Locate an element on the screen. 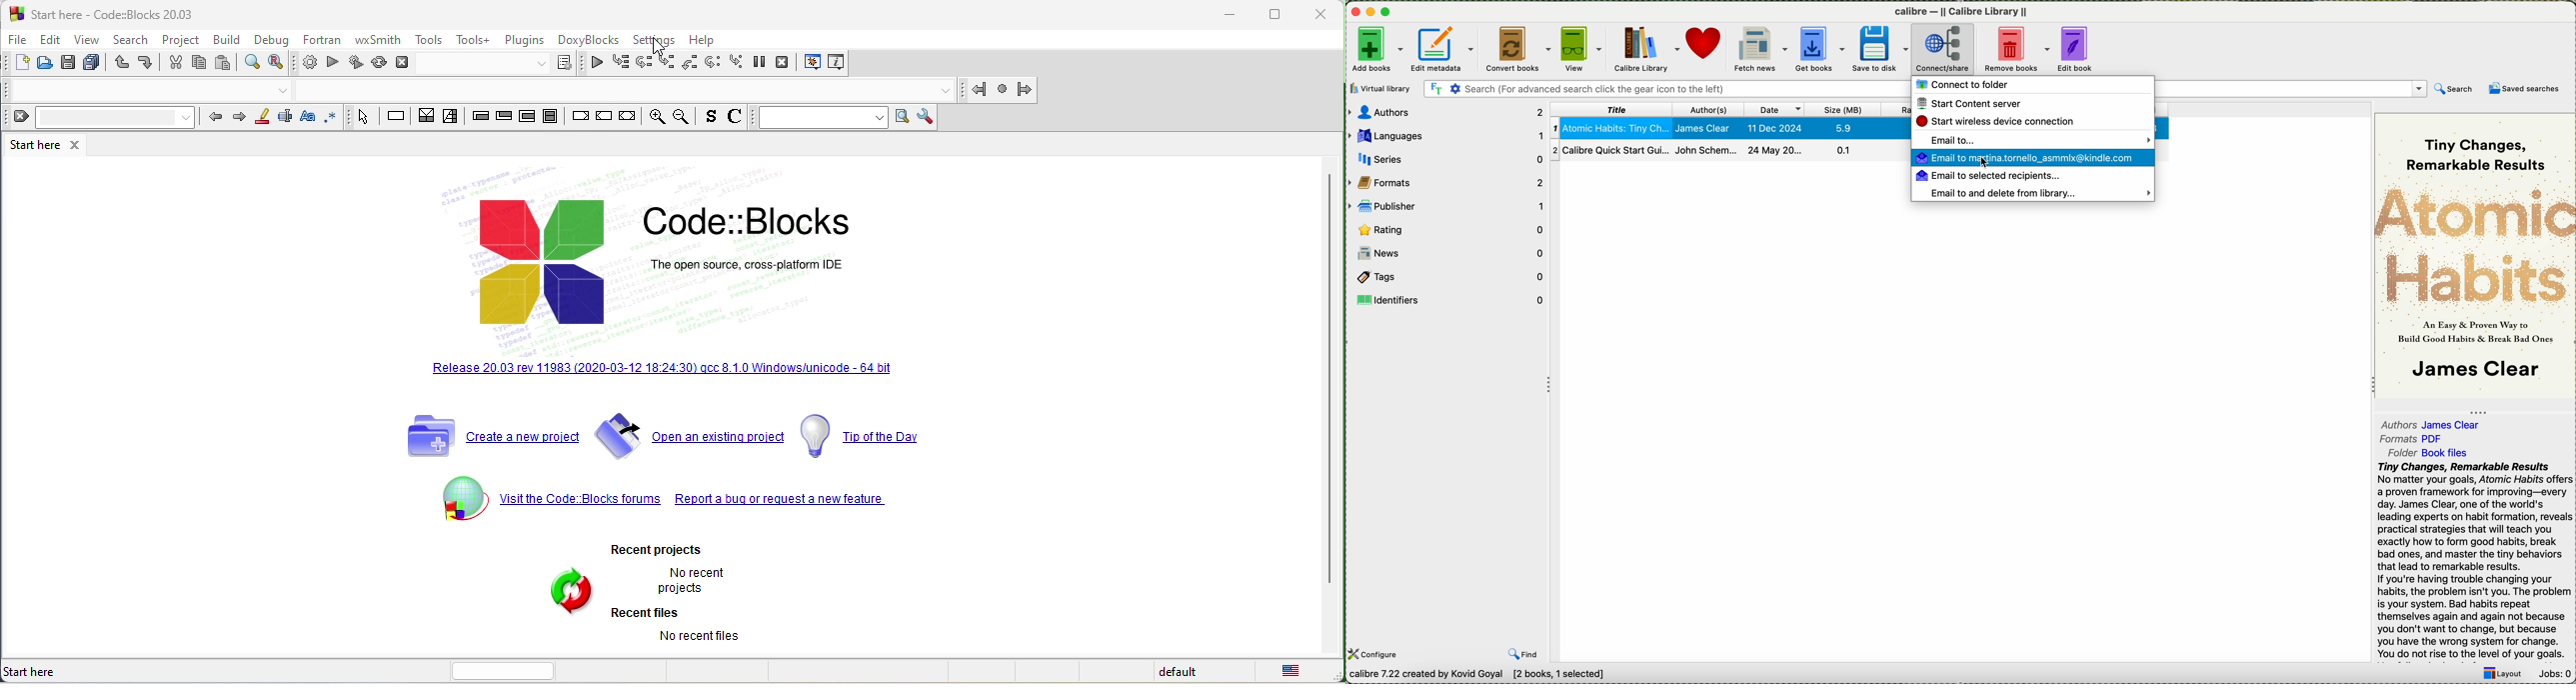  start wireless devide connection is located at coordinates (1996, 120).